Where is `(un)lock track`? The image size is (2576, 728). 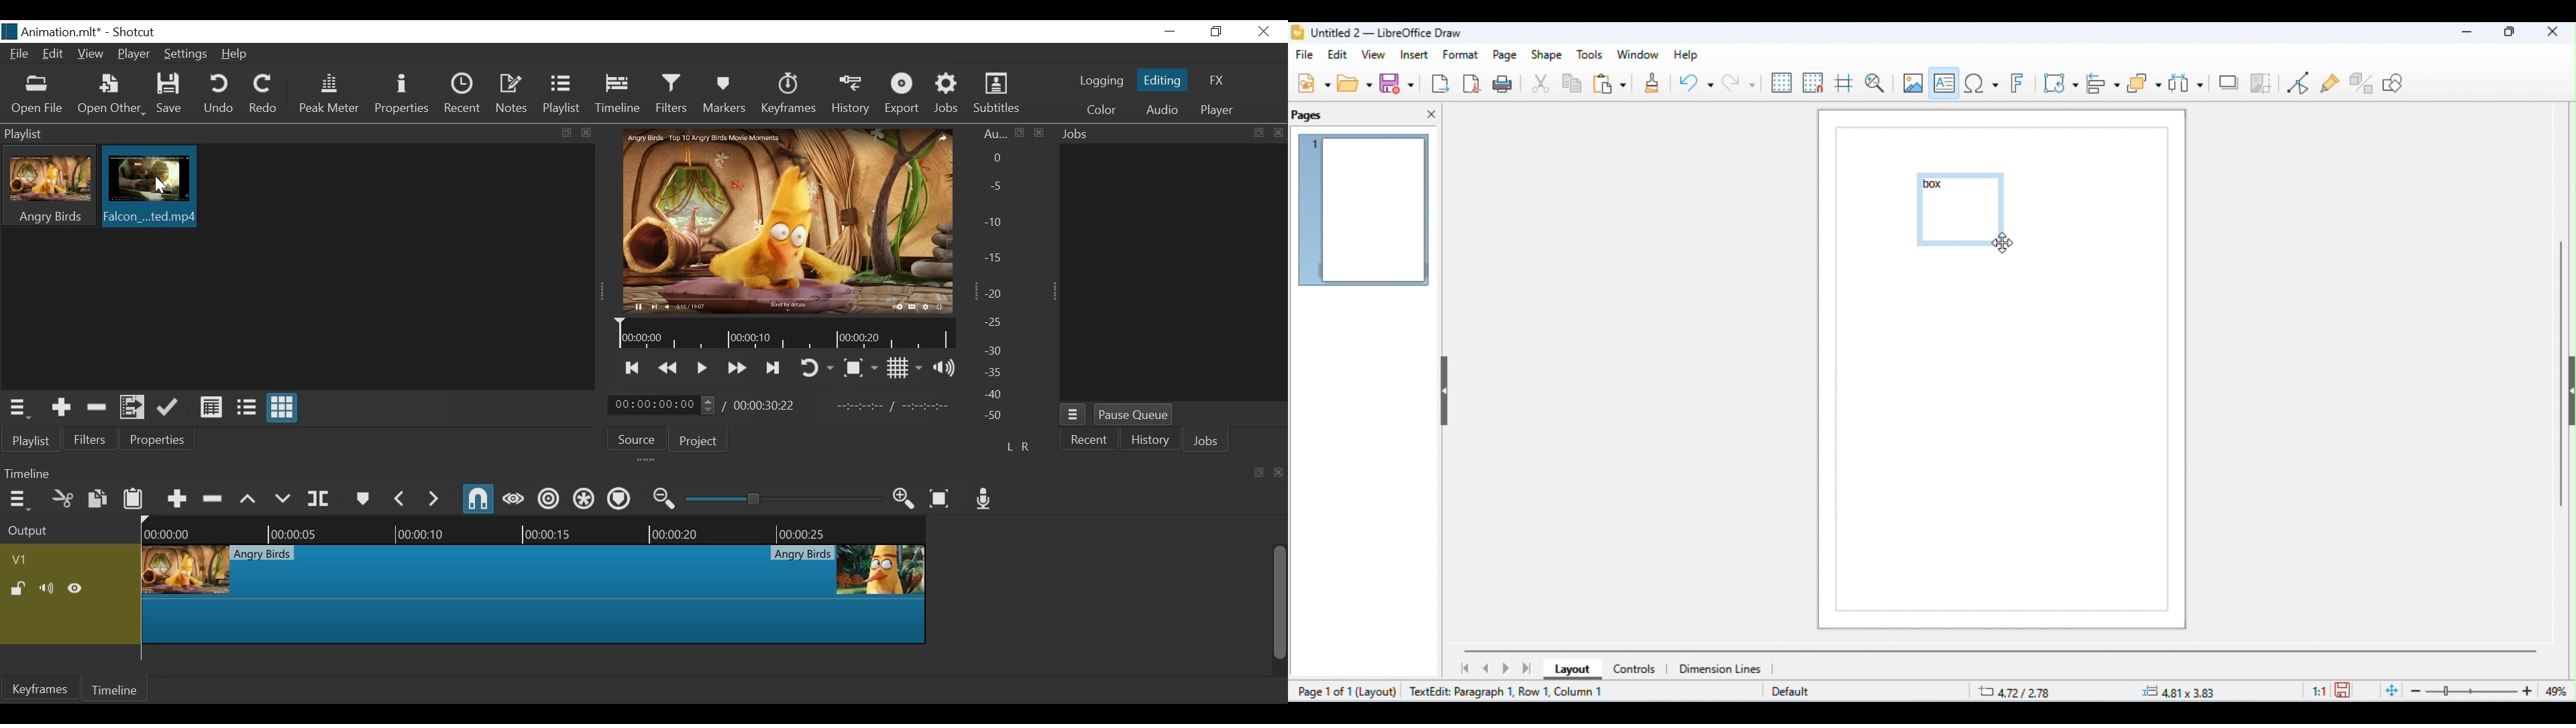 (un)lock track is located at coordinates (19, 589).